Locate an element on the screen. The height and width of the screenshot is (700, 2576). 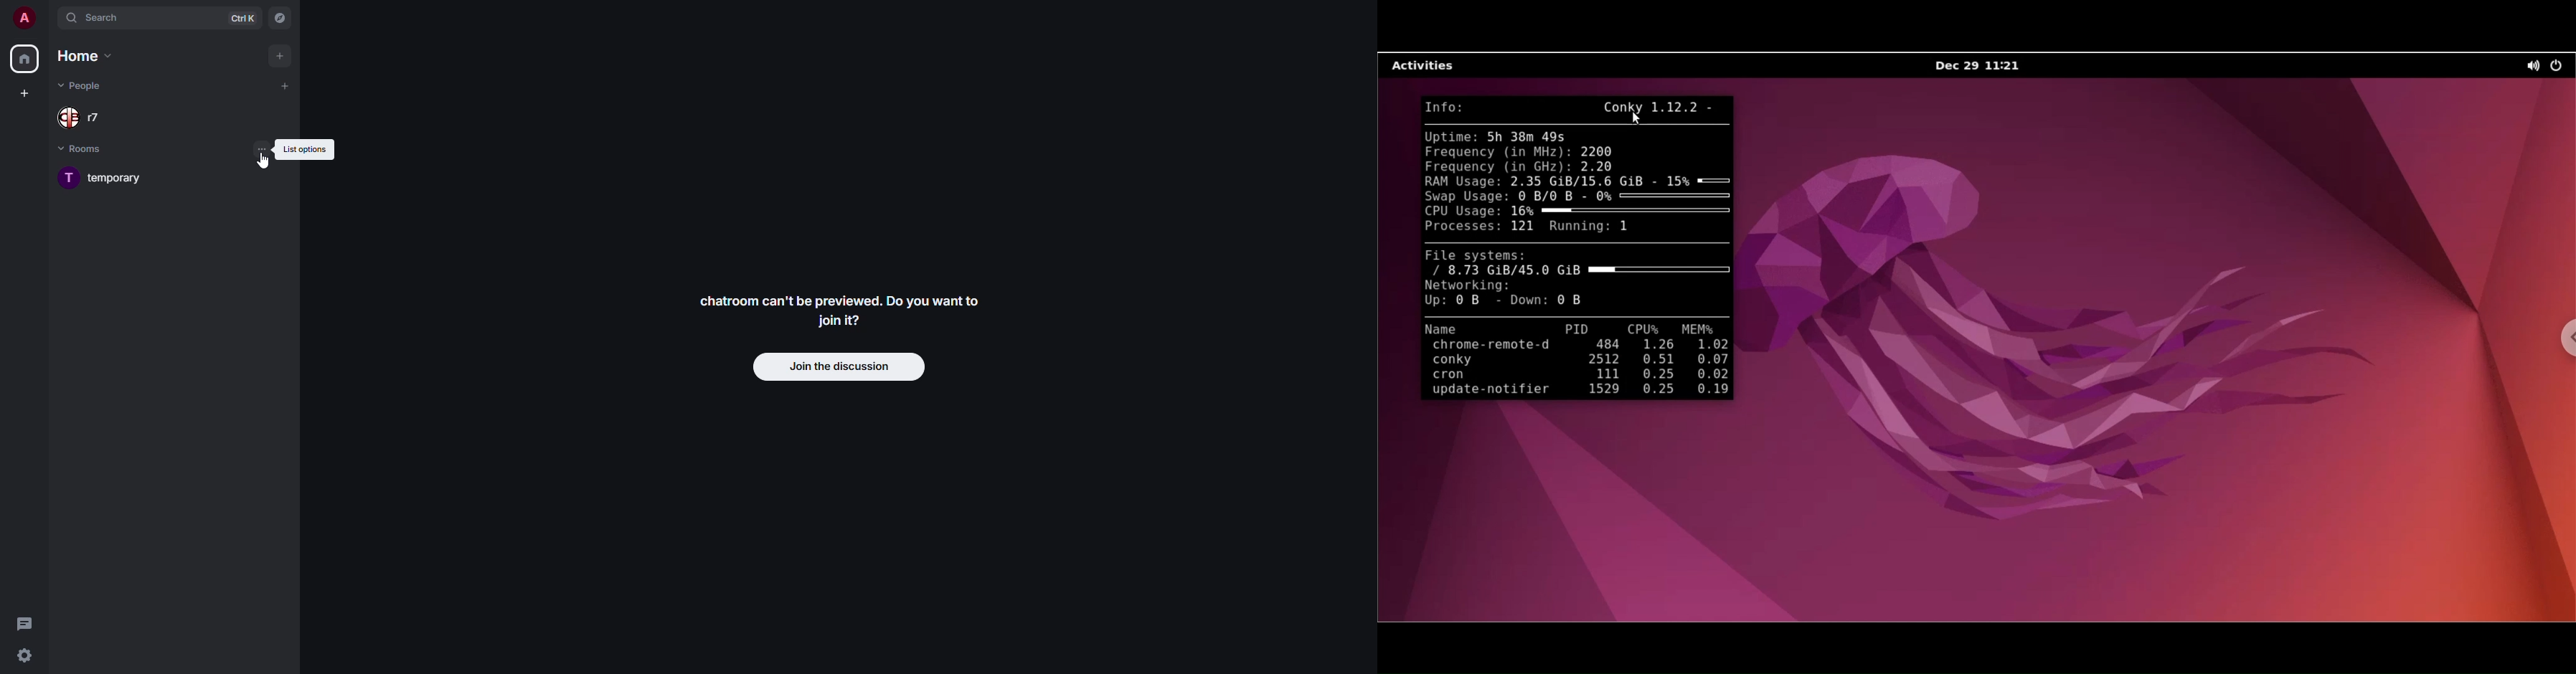
16% is located at coordinates (1621, 212).